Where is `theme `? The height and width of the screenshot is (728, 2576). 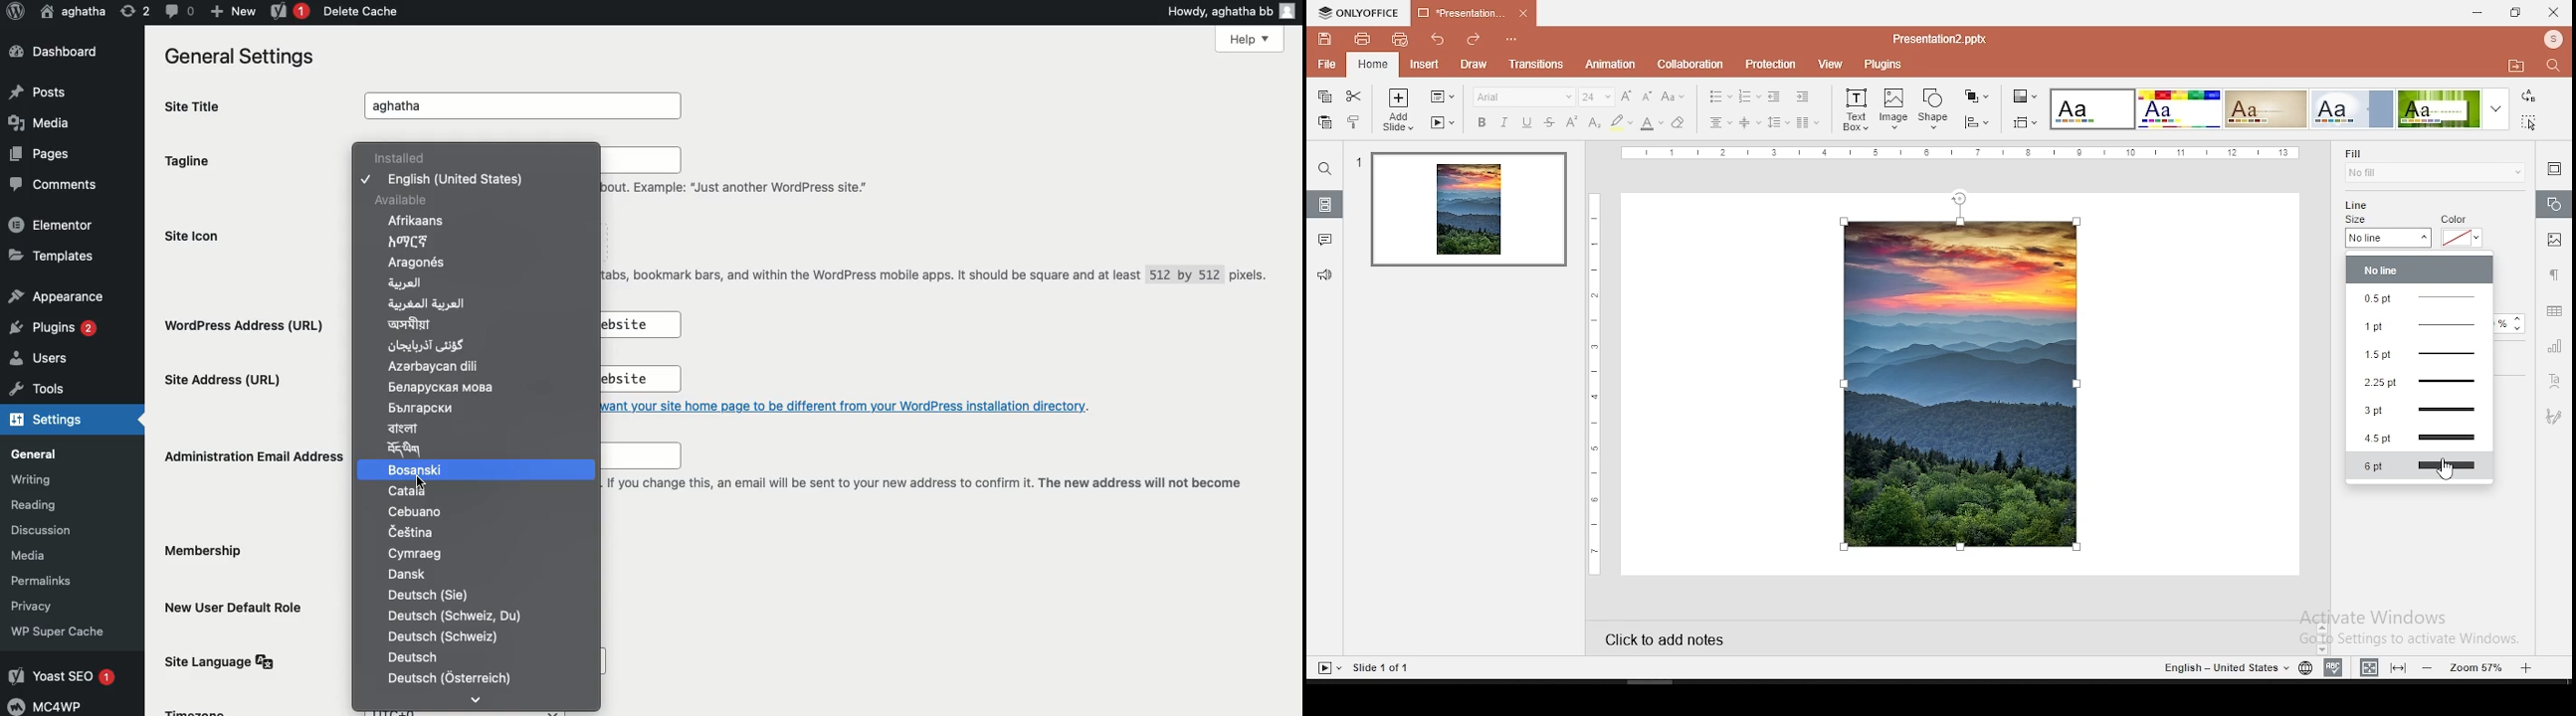 theme  is located at coordinates (2266, 109).